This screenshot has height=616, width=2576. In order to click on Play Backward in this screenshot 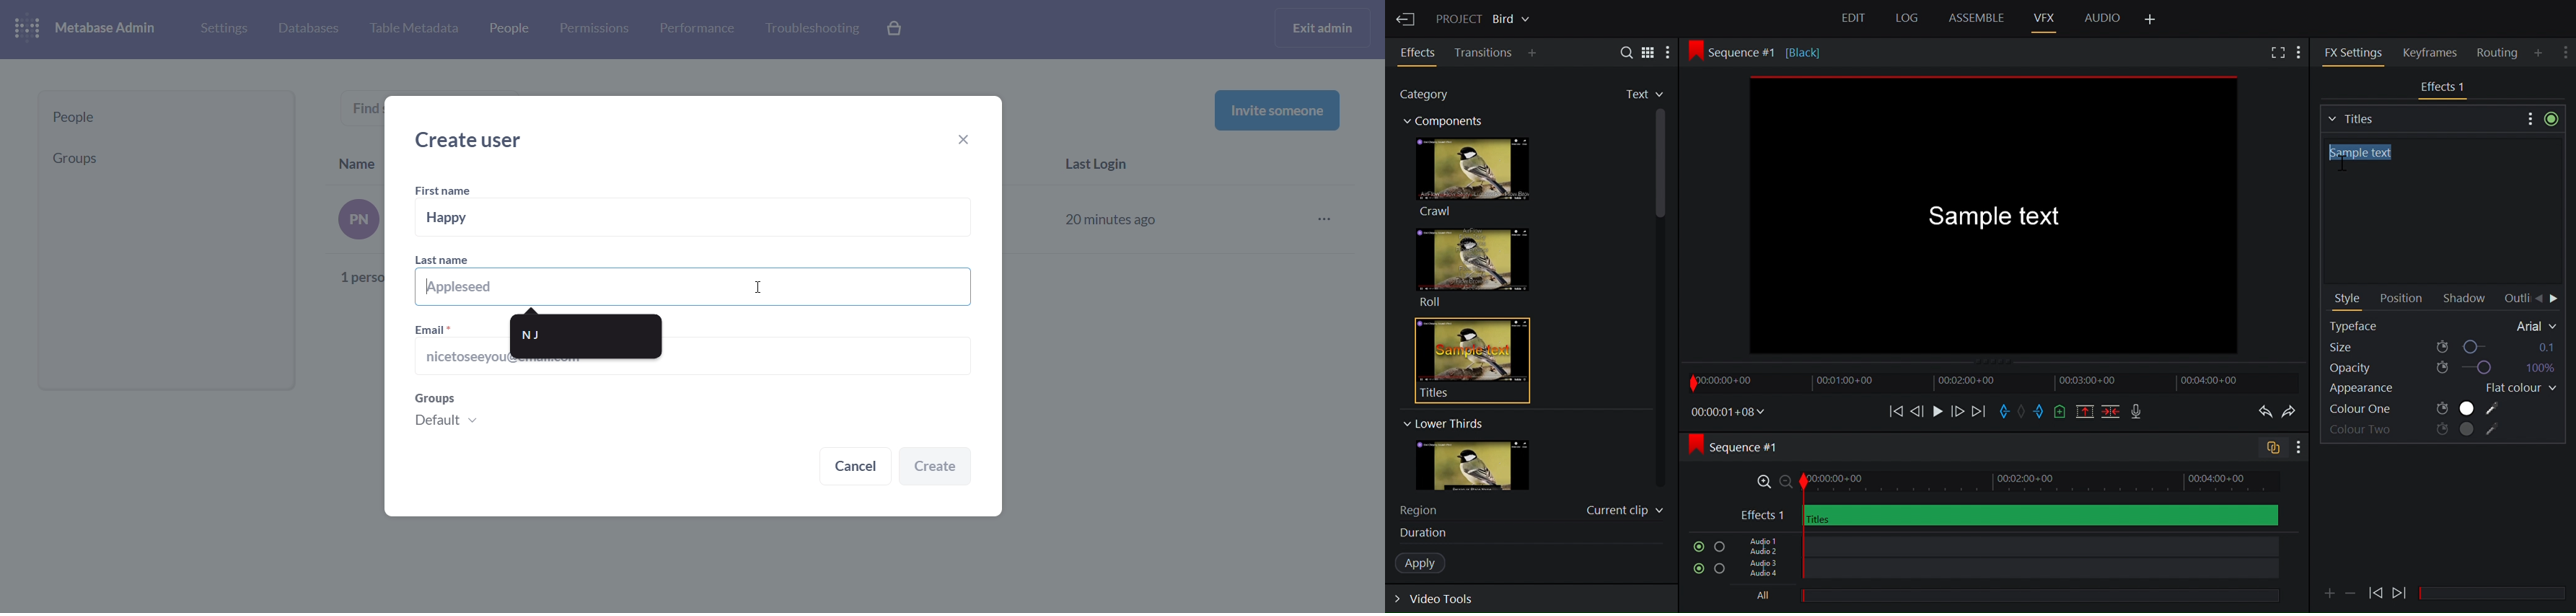, I will do `click(2401, 590)`.